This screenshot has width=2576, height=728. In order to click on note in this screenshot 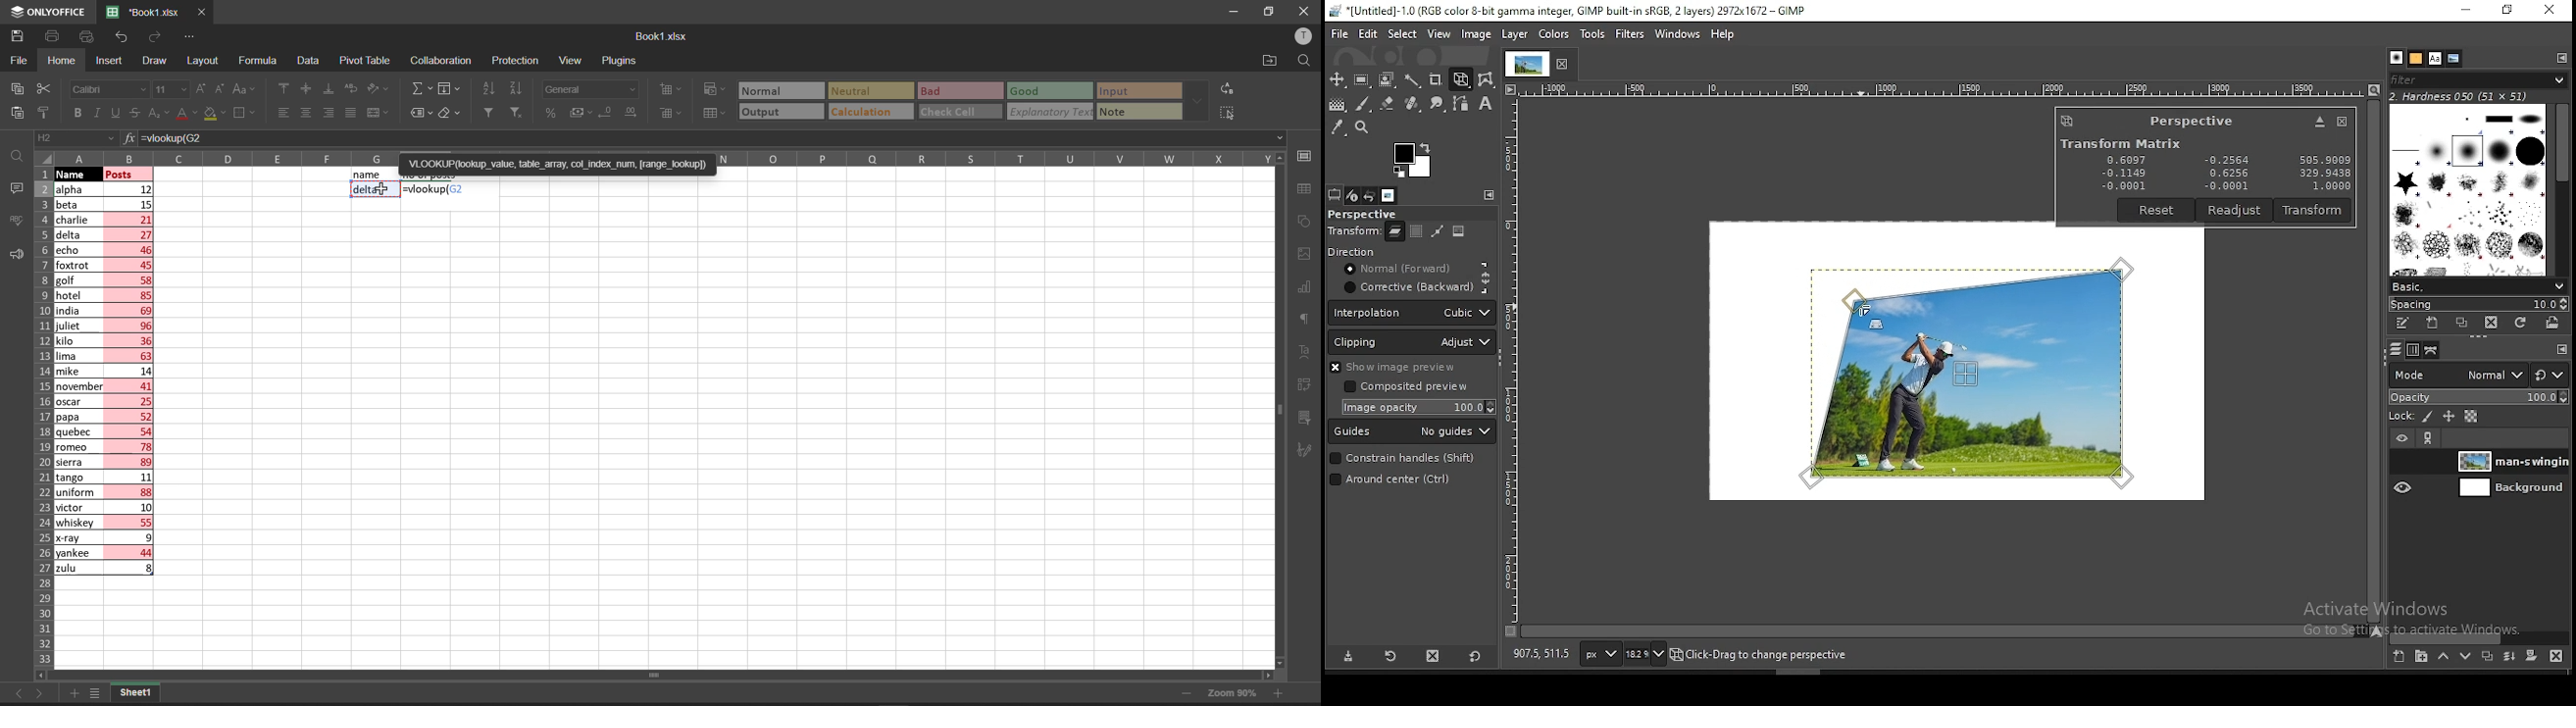, I will do `click(1123, 110)`.